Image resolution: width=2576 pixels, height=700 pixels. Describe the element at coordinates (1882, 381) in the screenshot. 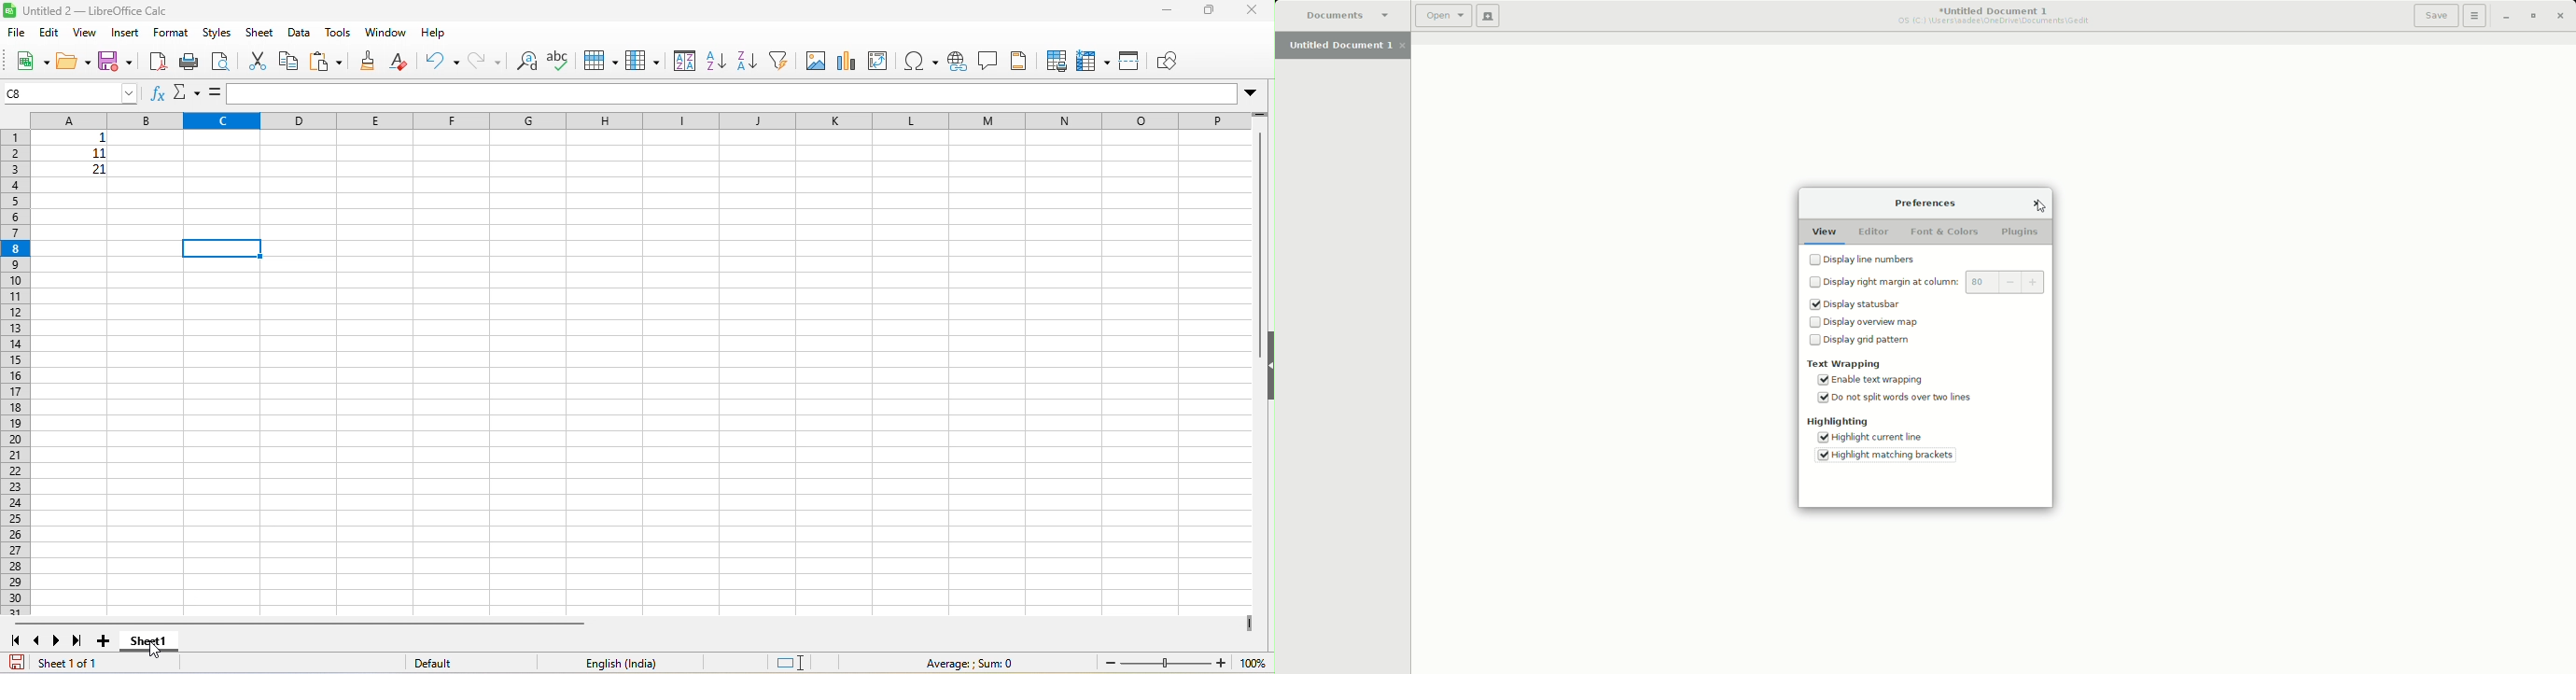

I see `Enable text wrapping` at that location.